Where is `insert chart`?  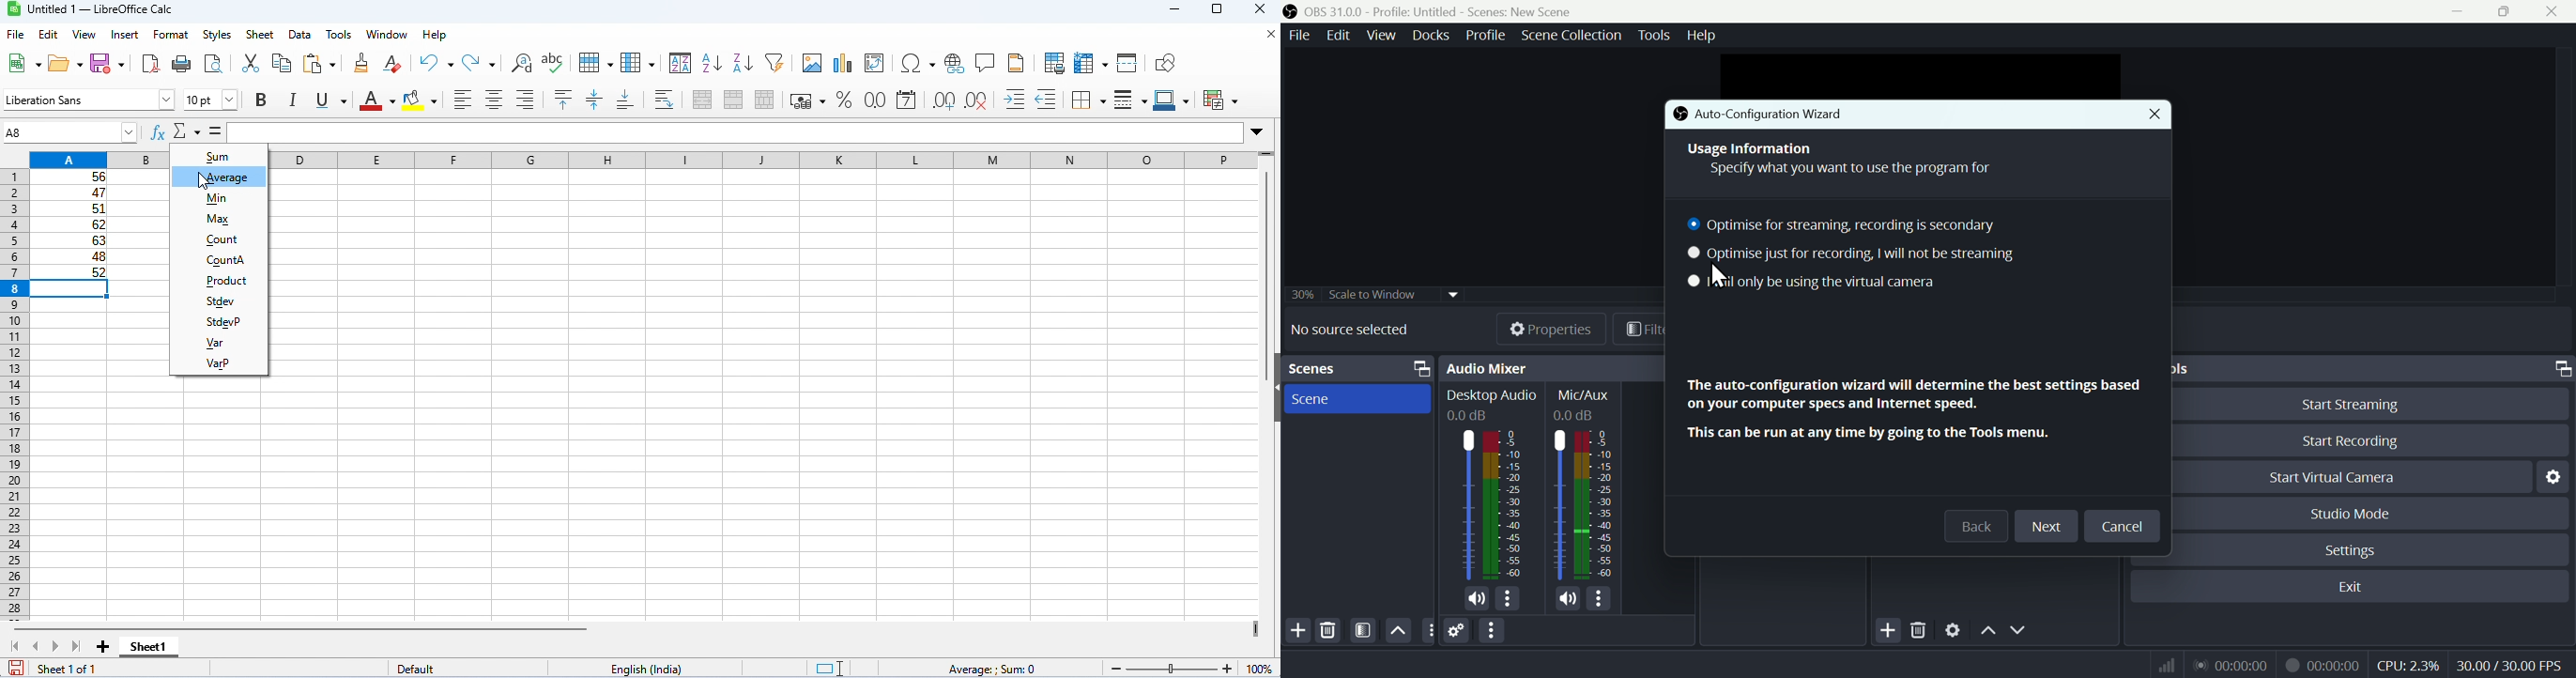
insert chart is located at coordinates (842, 64).